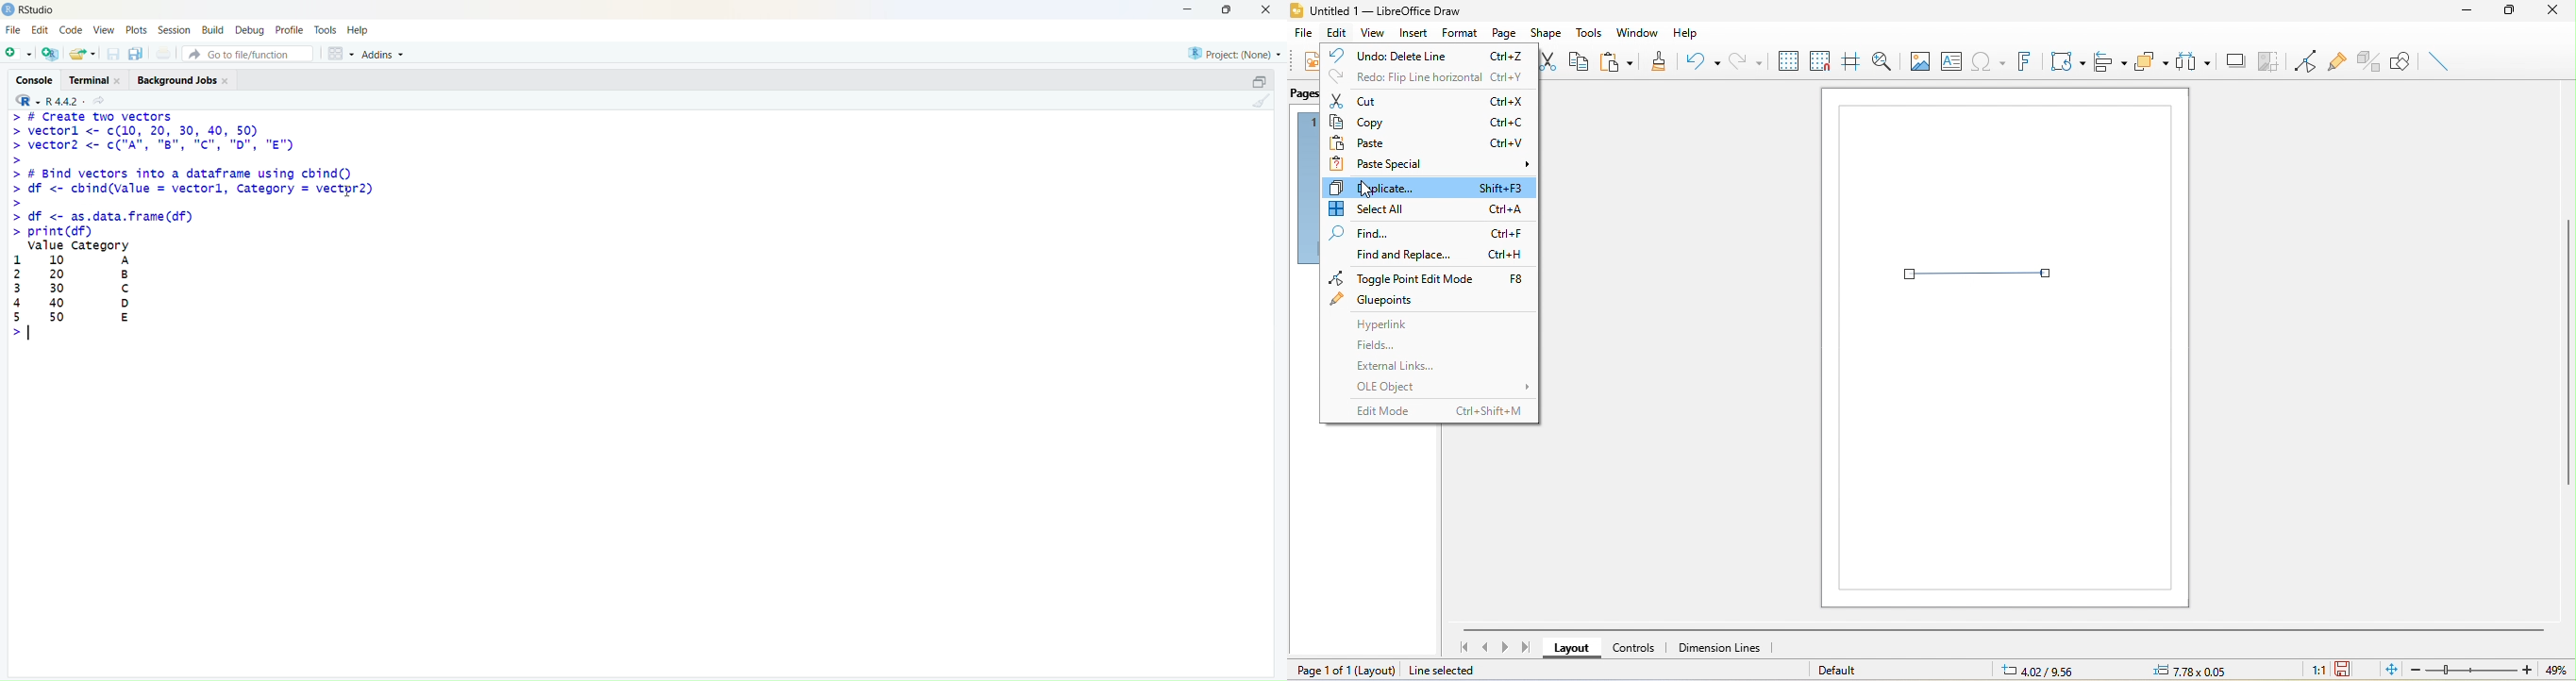  Describe the element at coordinates (1430, 122) in the screenshot. I see `copy` at that location.